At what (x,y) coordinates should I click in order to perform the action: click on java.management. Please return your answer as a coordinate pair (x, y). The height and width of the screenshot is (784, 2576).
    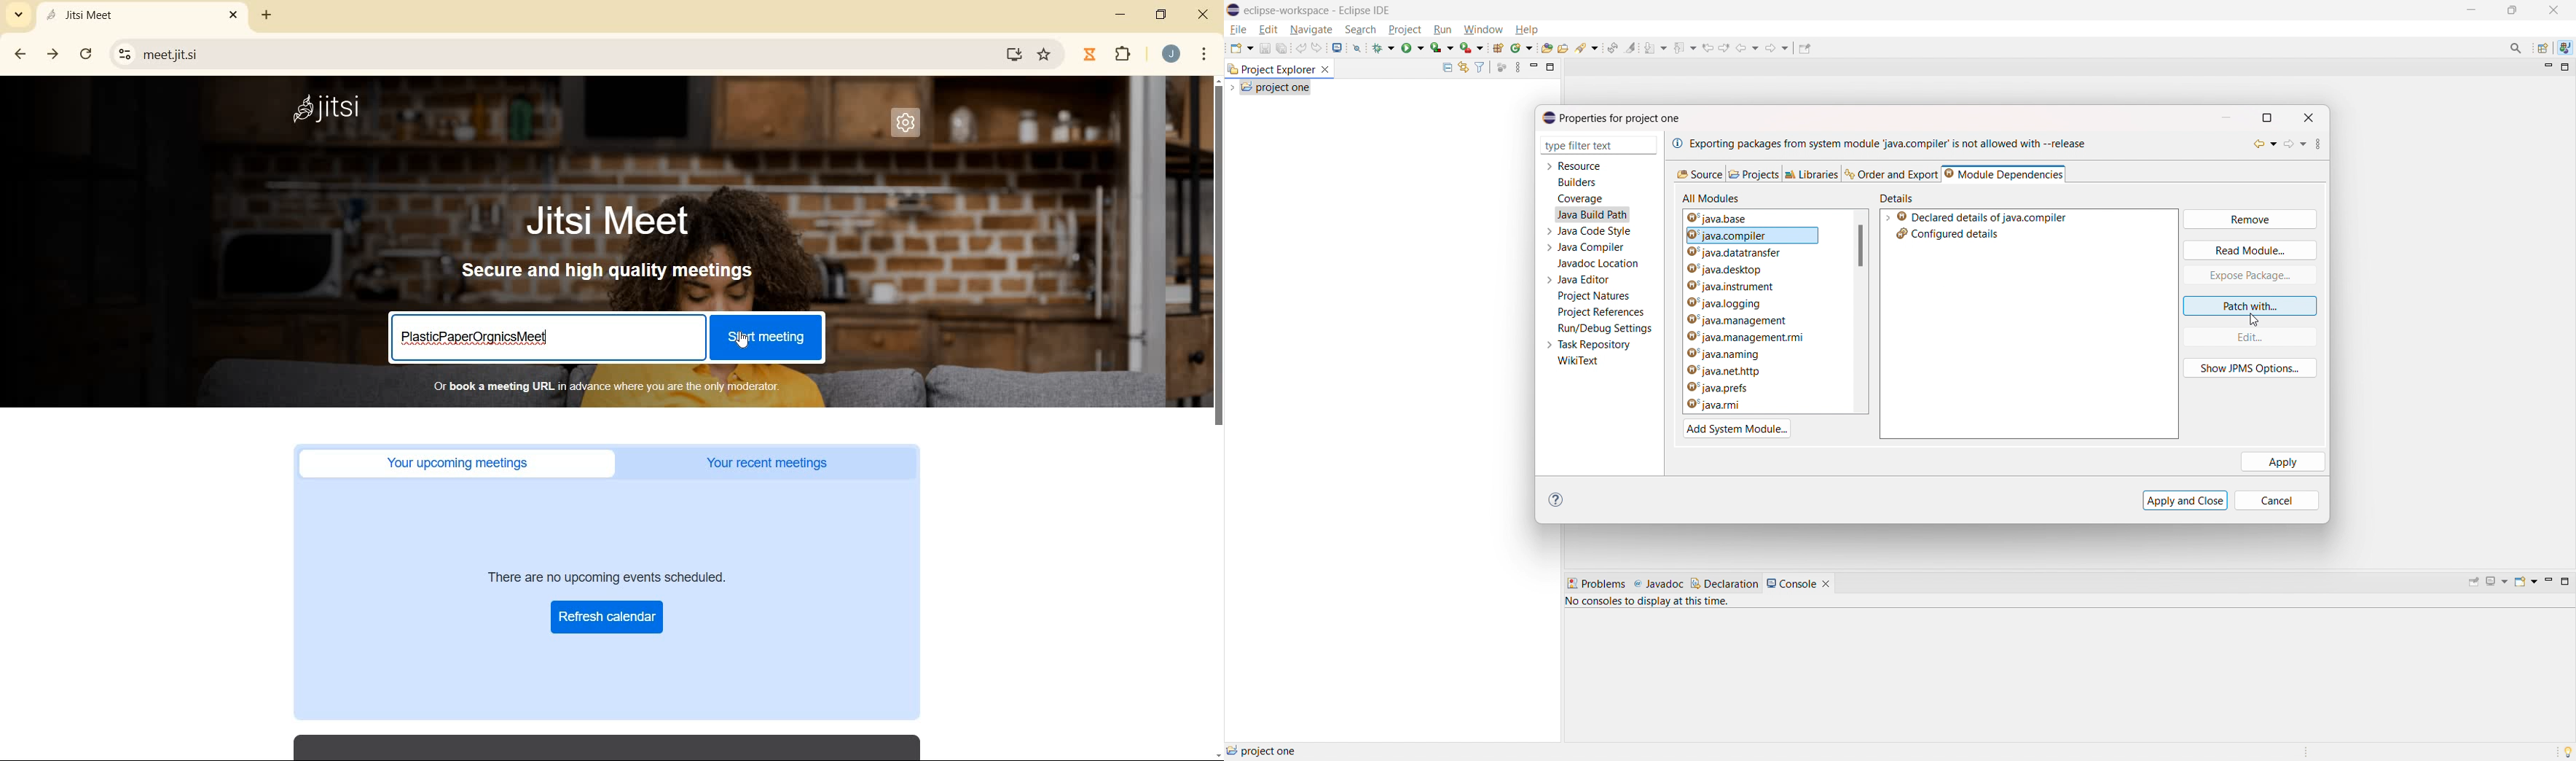
    Looking at the image, I should click on (1753, 320).